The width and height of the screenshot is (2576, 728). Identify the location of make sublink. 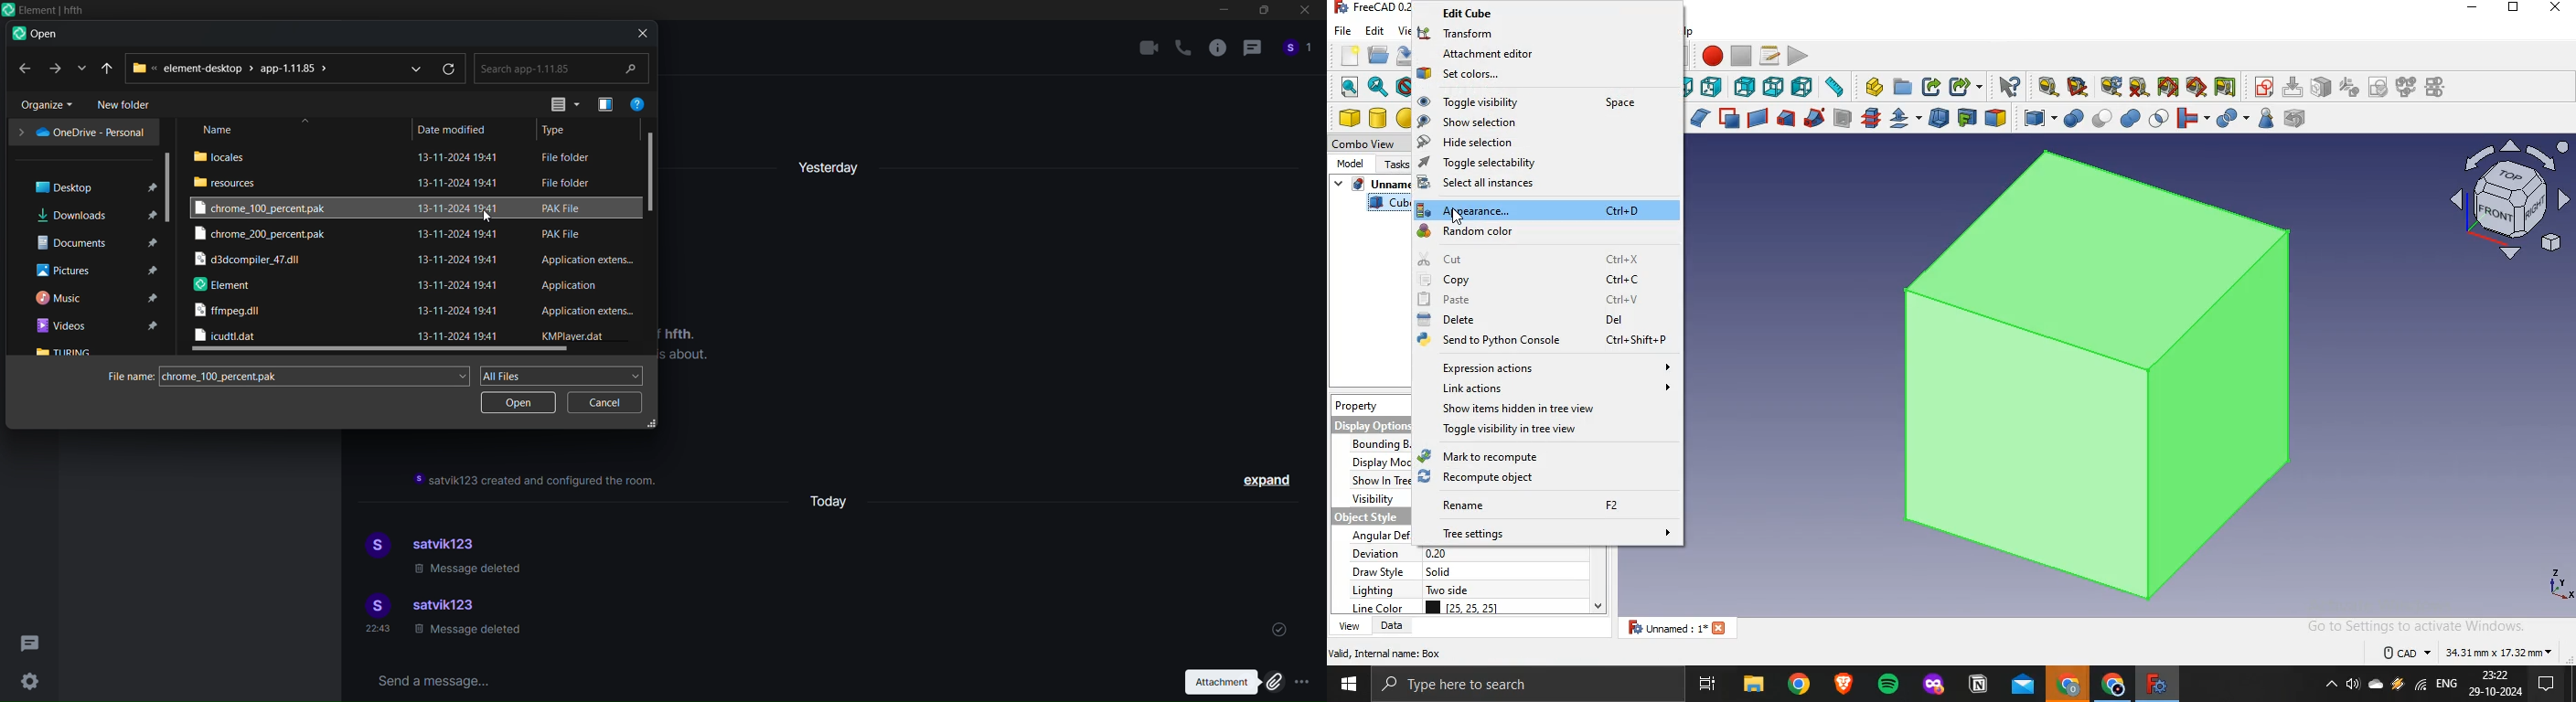
(1961, 87).